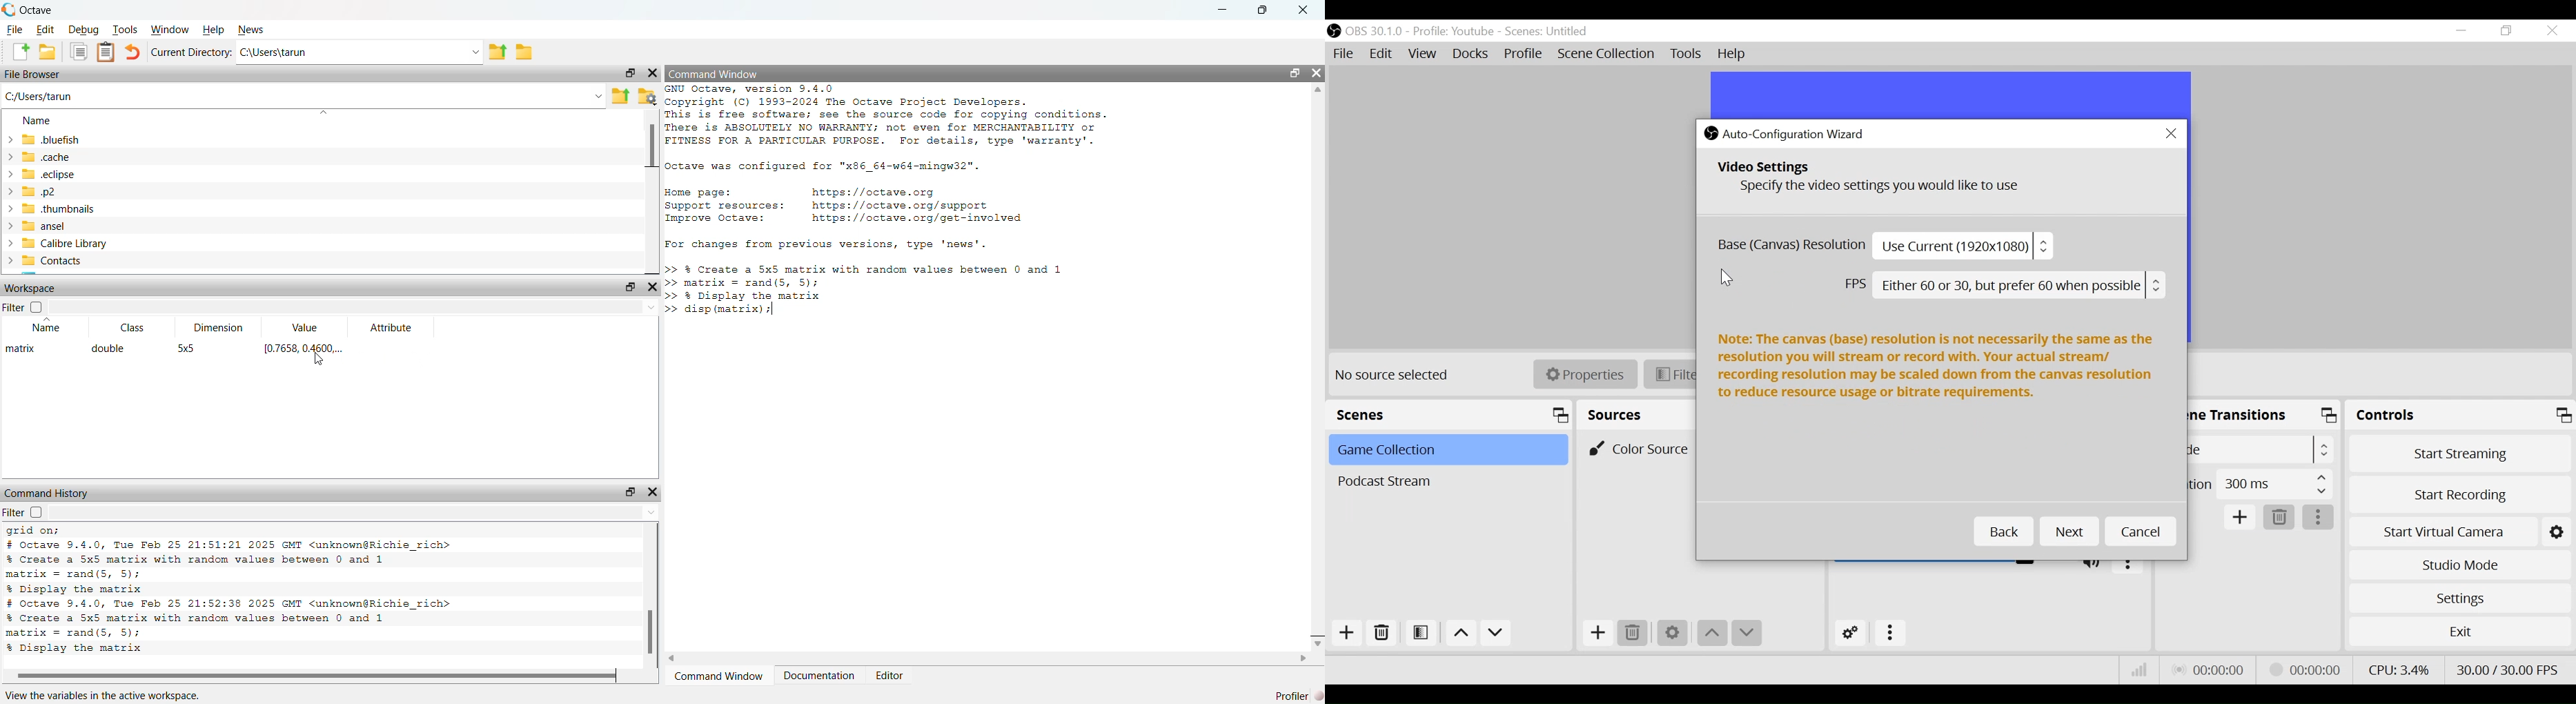 The image size is (2576, 728). I want to click on Edit, so click(1382, 55).